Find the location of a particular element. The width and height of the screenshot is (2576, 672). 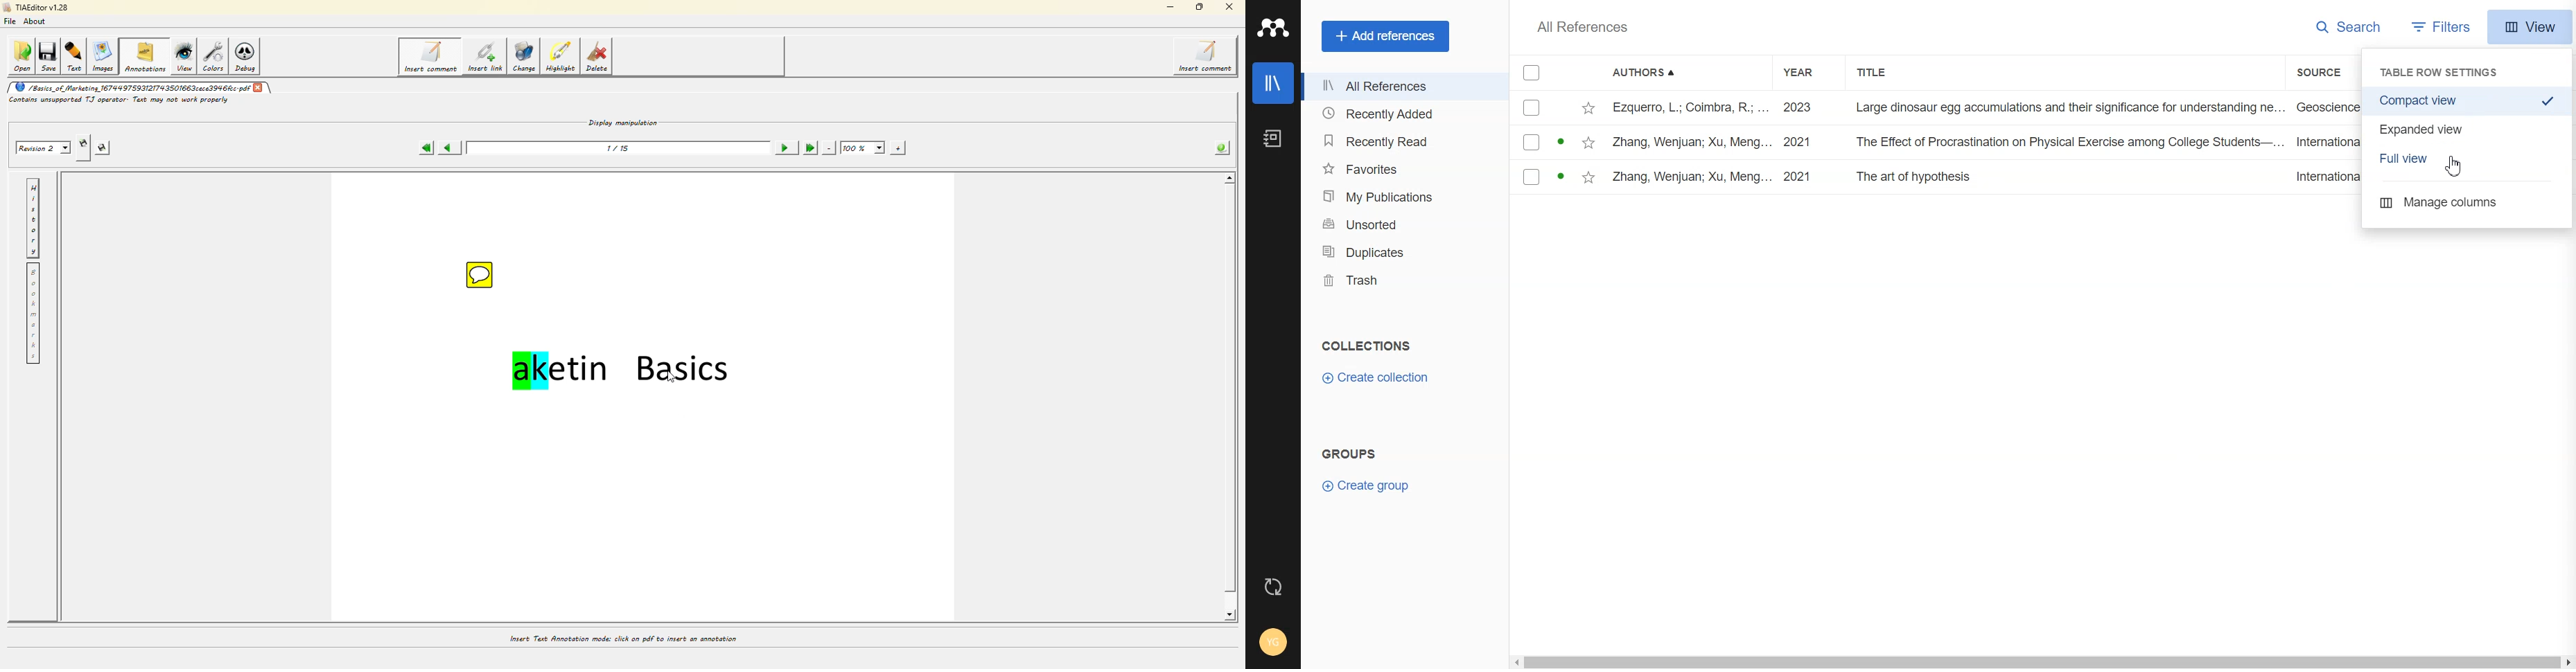

All References is located at coordinates (1583, 27).